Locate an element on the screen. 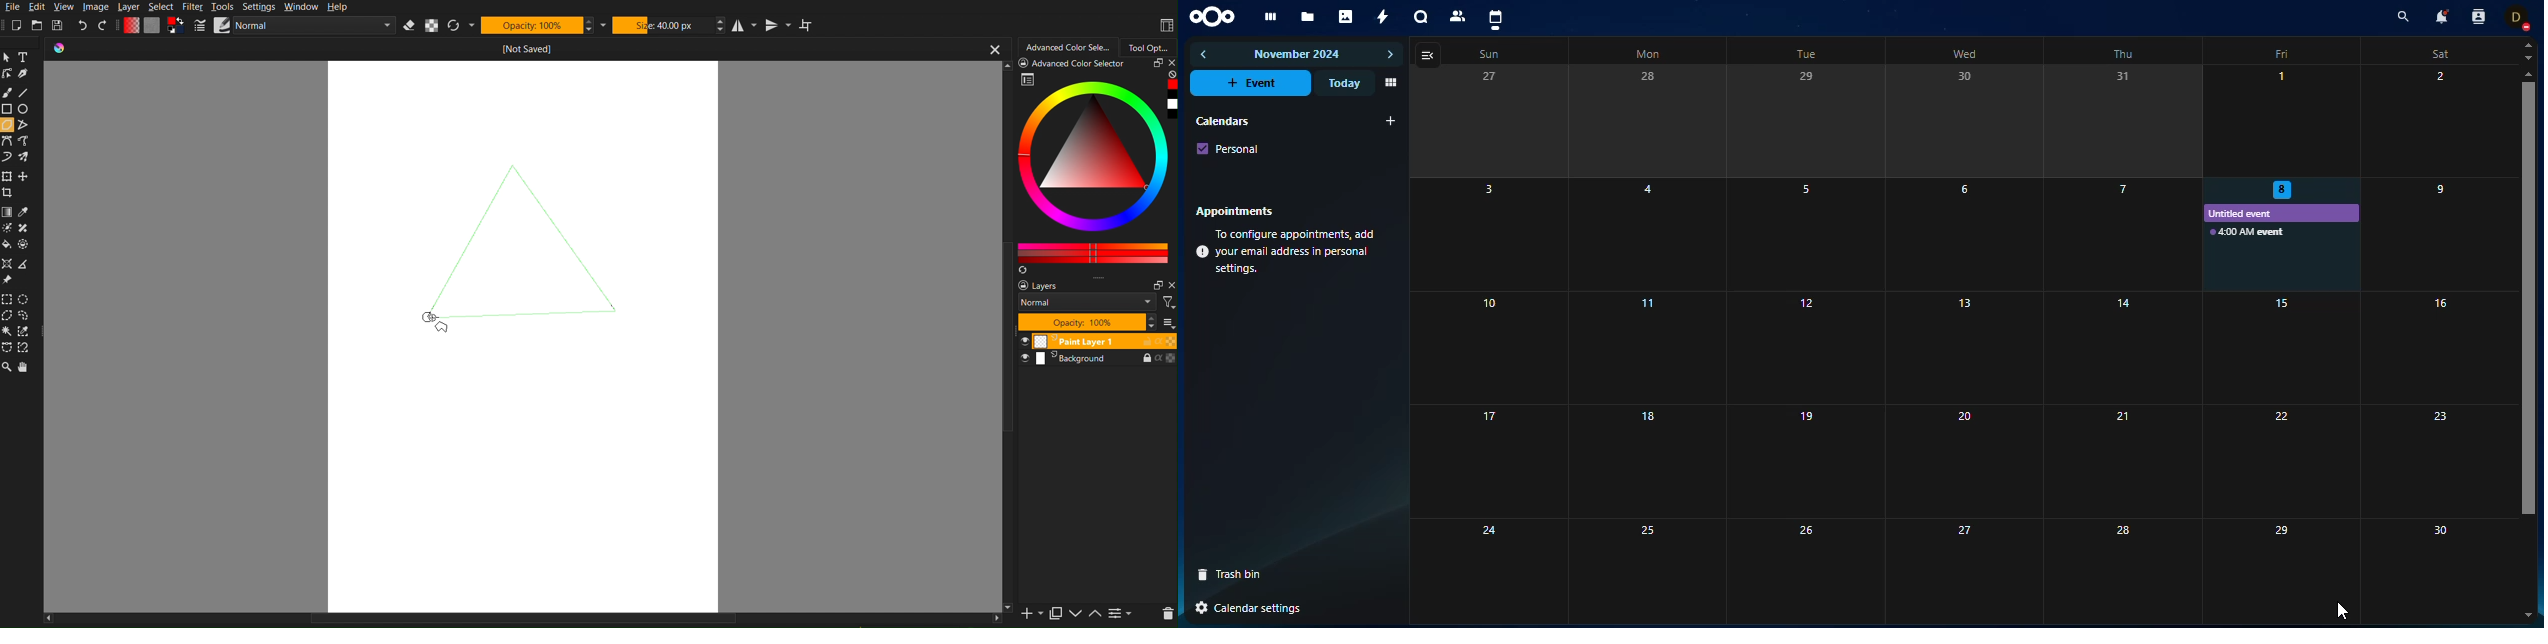 The height and width of the screenshot is (644, 2548). Open is located at coordinates (37, 25).